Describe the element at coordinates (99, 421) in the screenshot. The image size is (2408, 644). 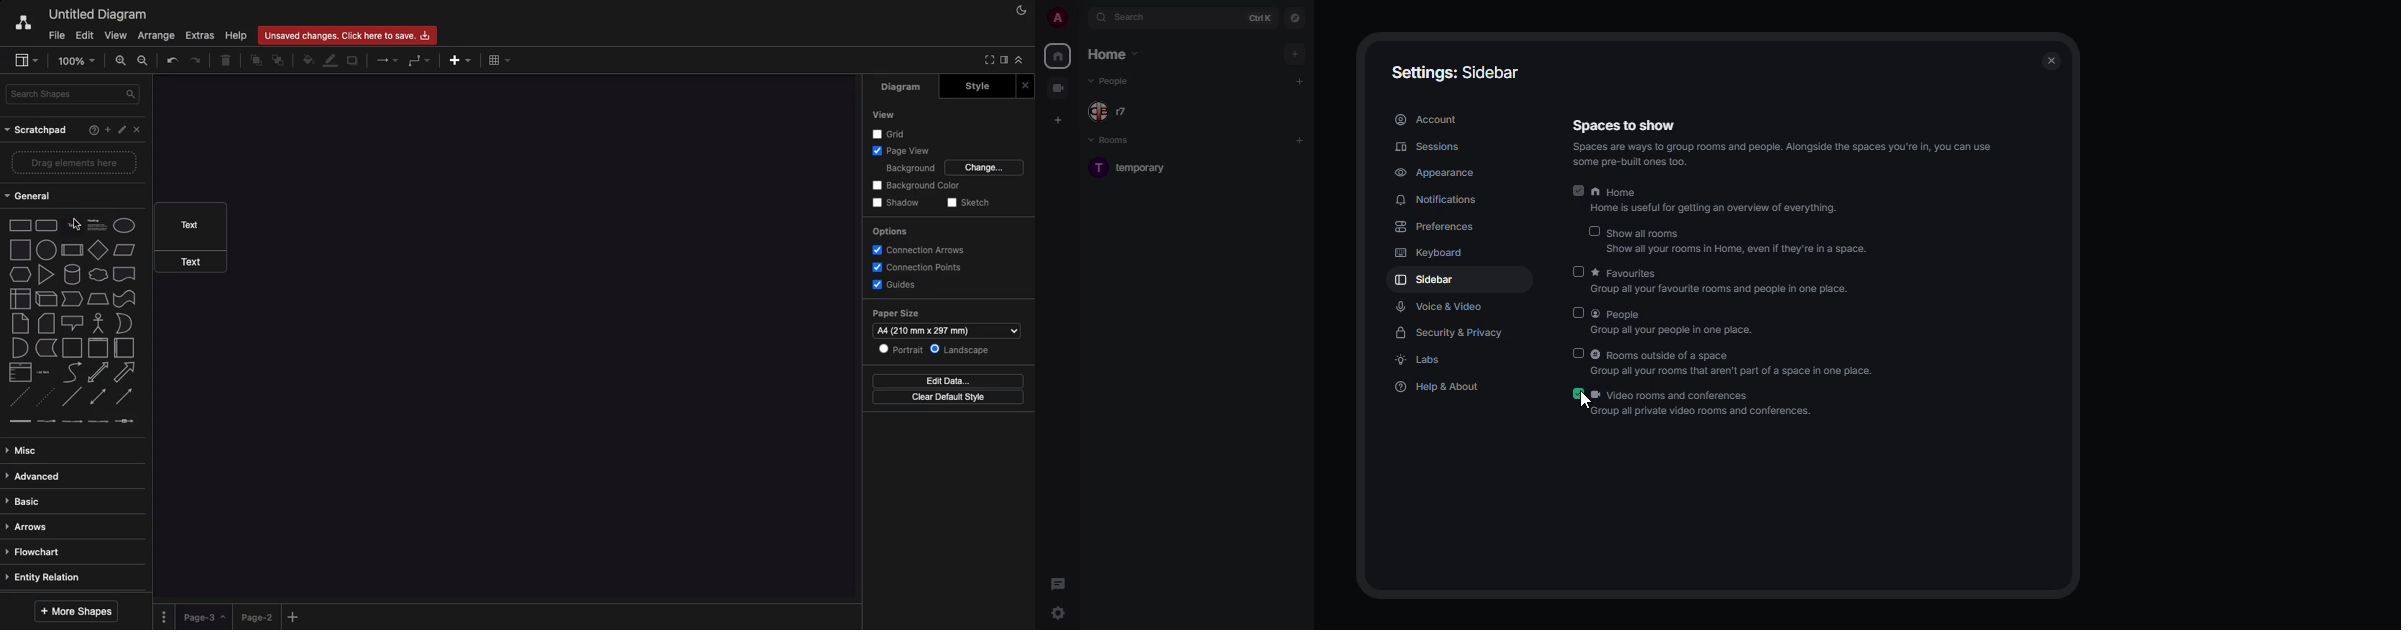
I see `connector with 3 labels` at that location.